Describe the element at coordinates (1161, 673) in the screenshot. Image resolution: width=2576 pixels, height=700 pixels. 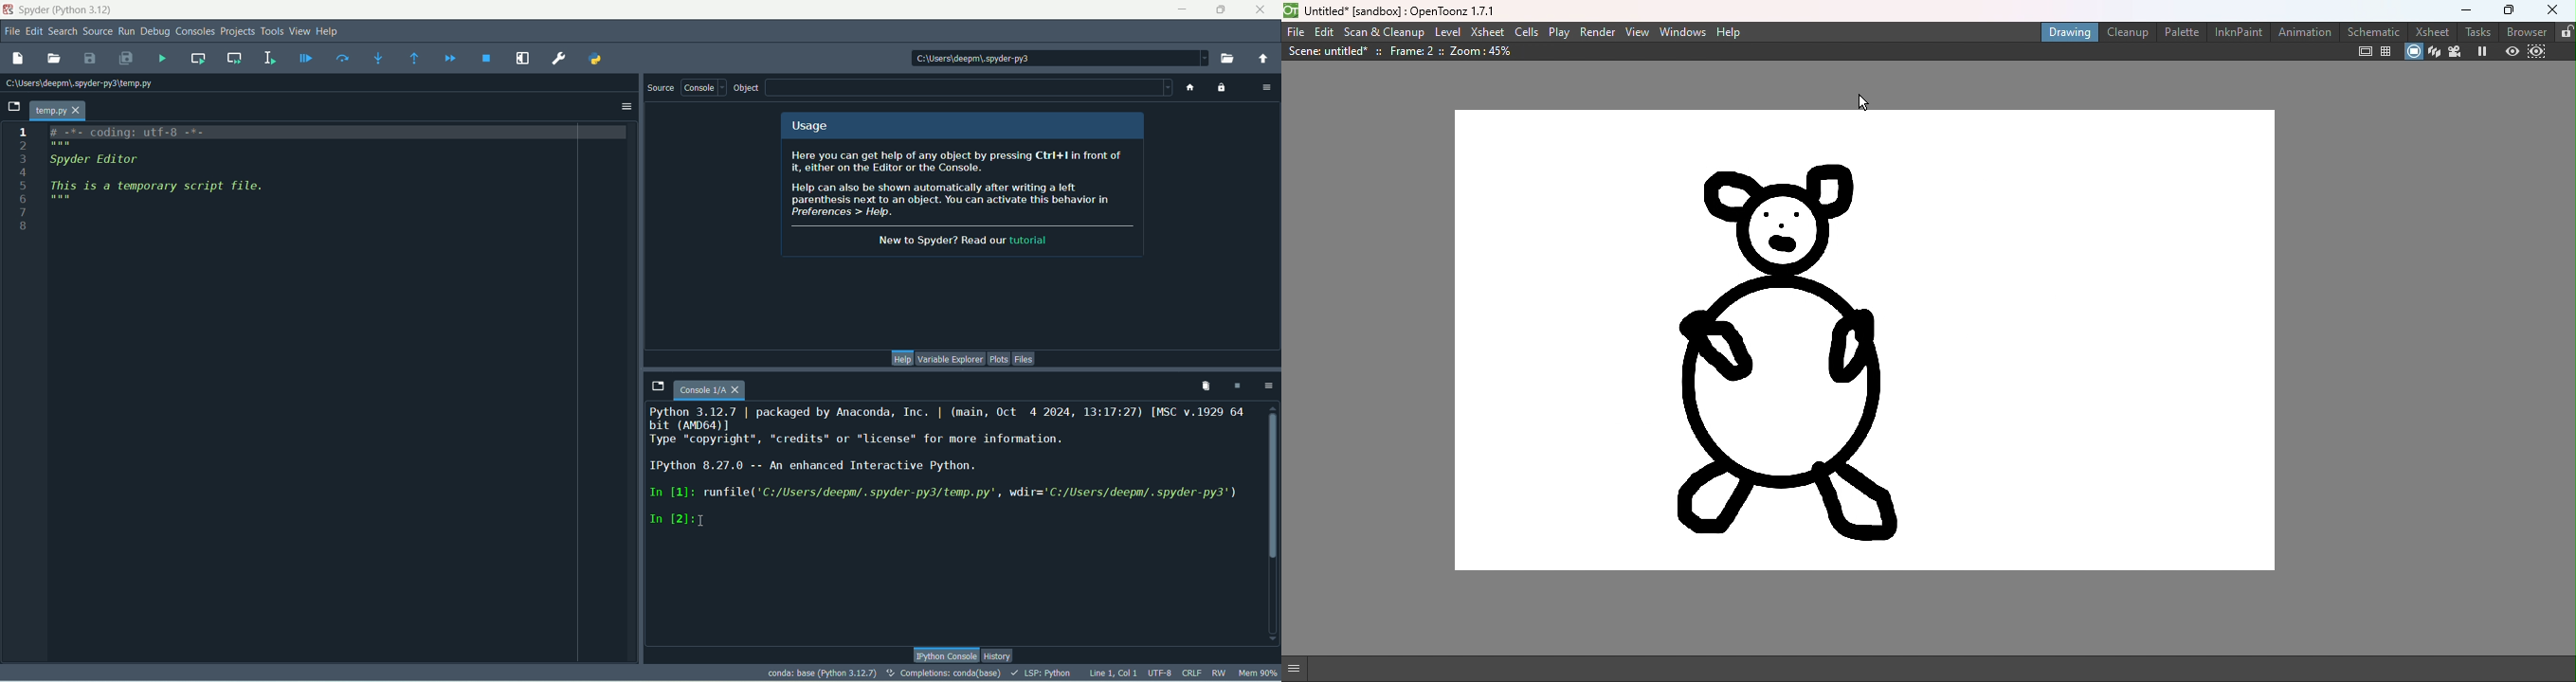
I see `UTF-8` at that location.